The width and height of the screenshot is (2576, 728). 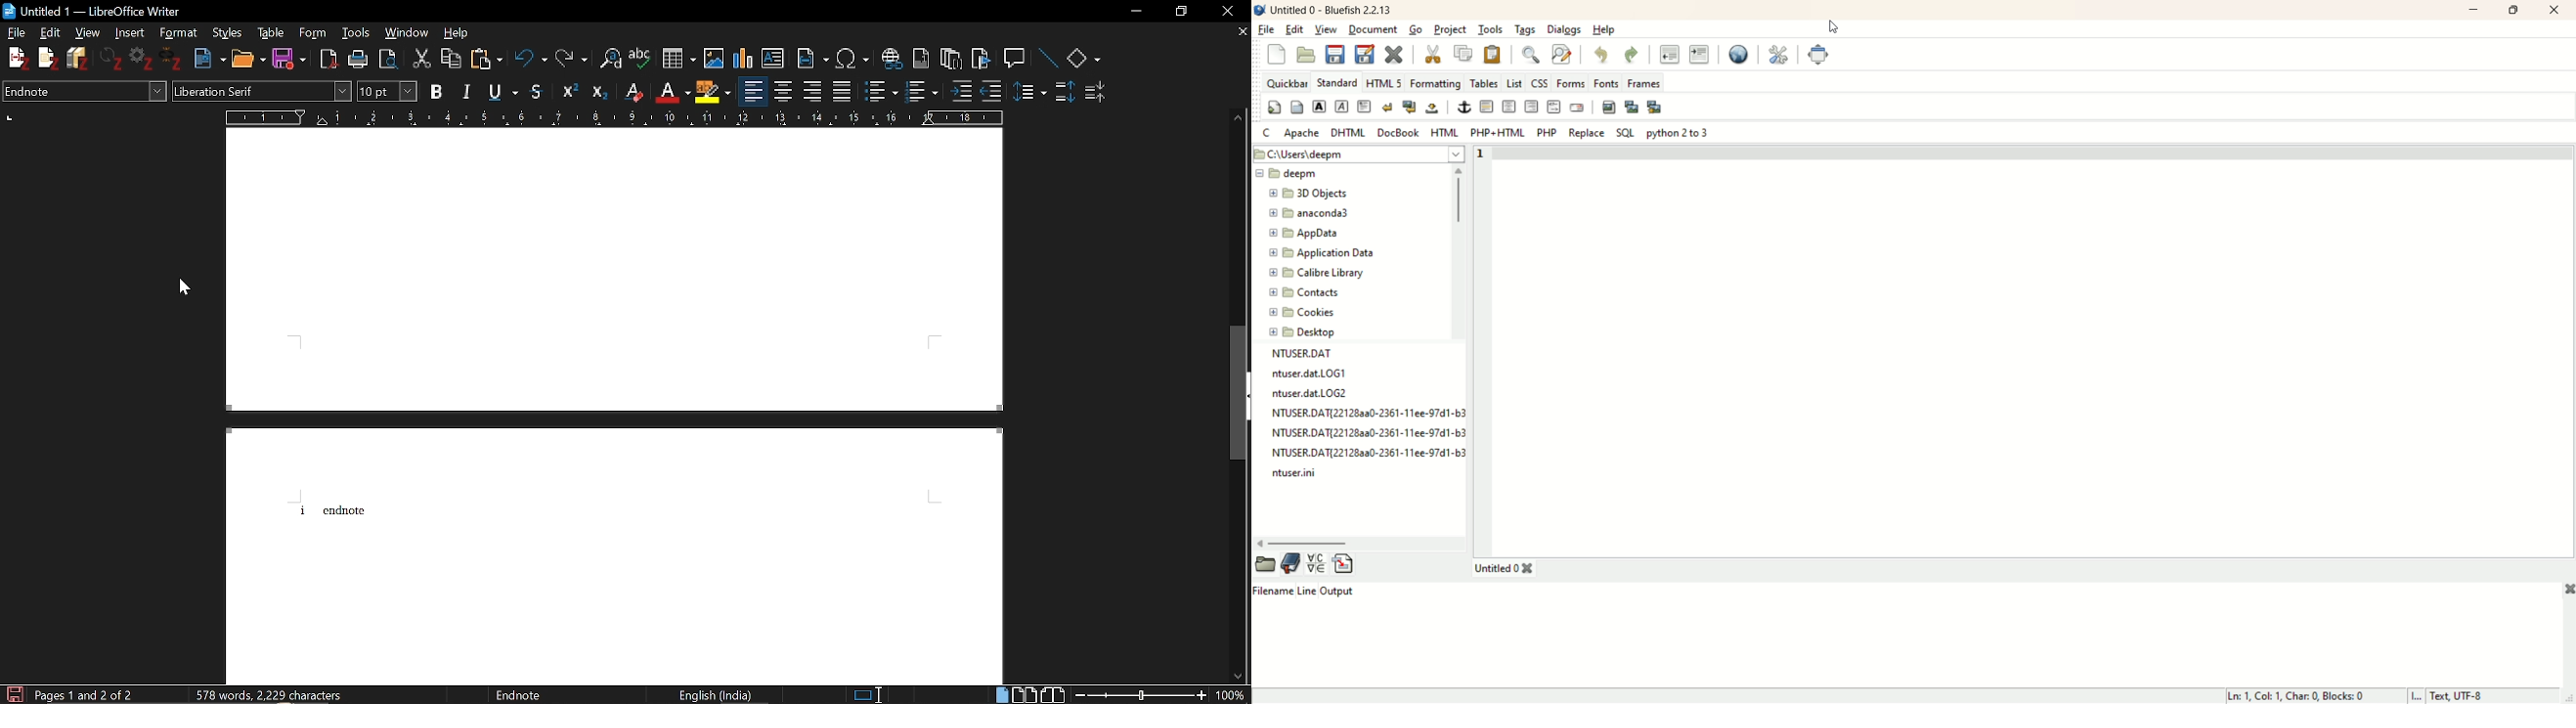 What do you see at coordinates (1433, 53) in the screenshot?
I see `cut` at bounding box center [1433, 53].